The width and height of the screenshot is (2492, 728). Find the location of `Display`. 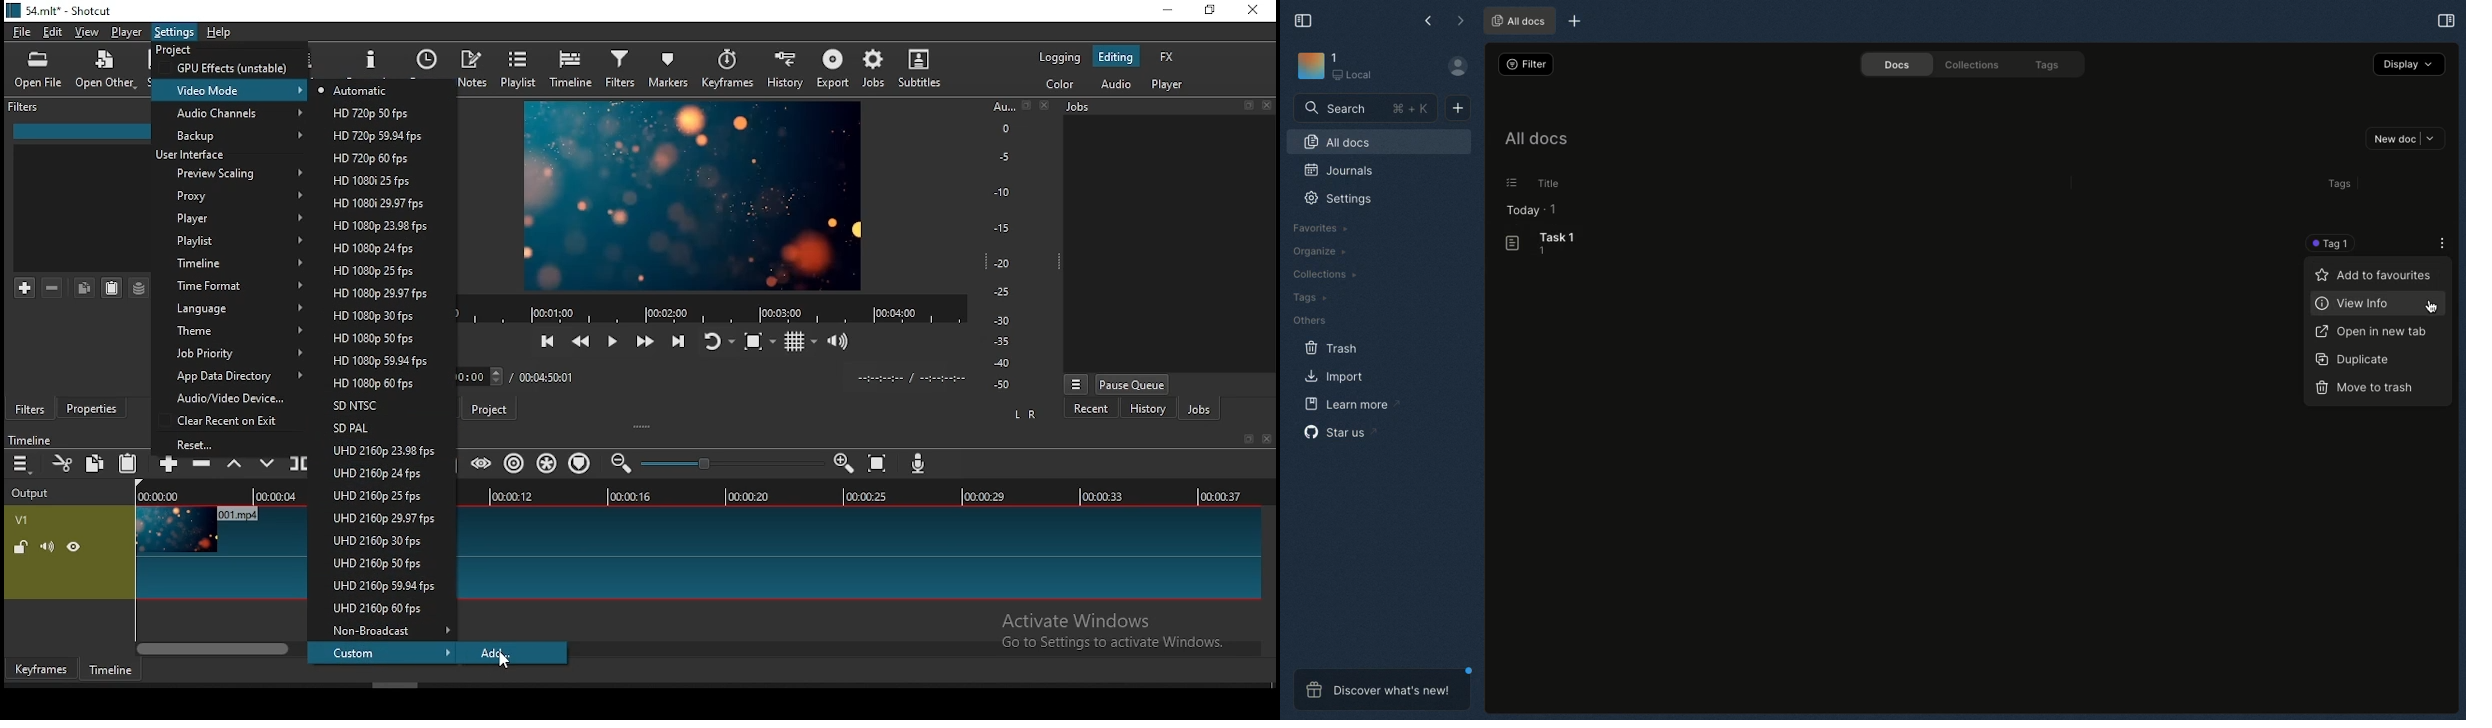

Display is located at coordinates (2412, 64).